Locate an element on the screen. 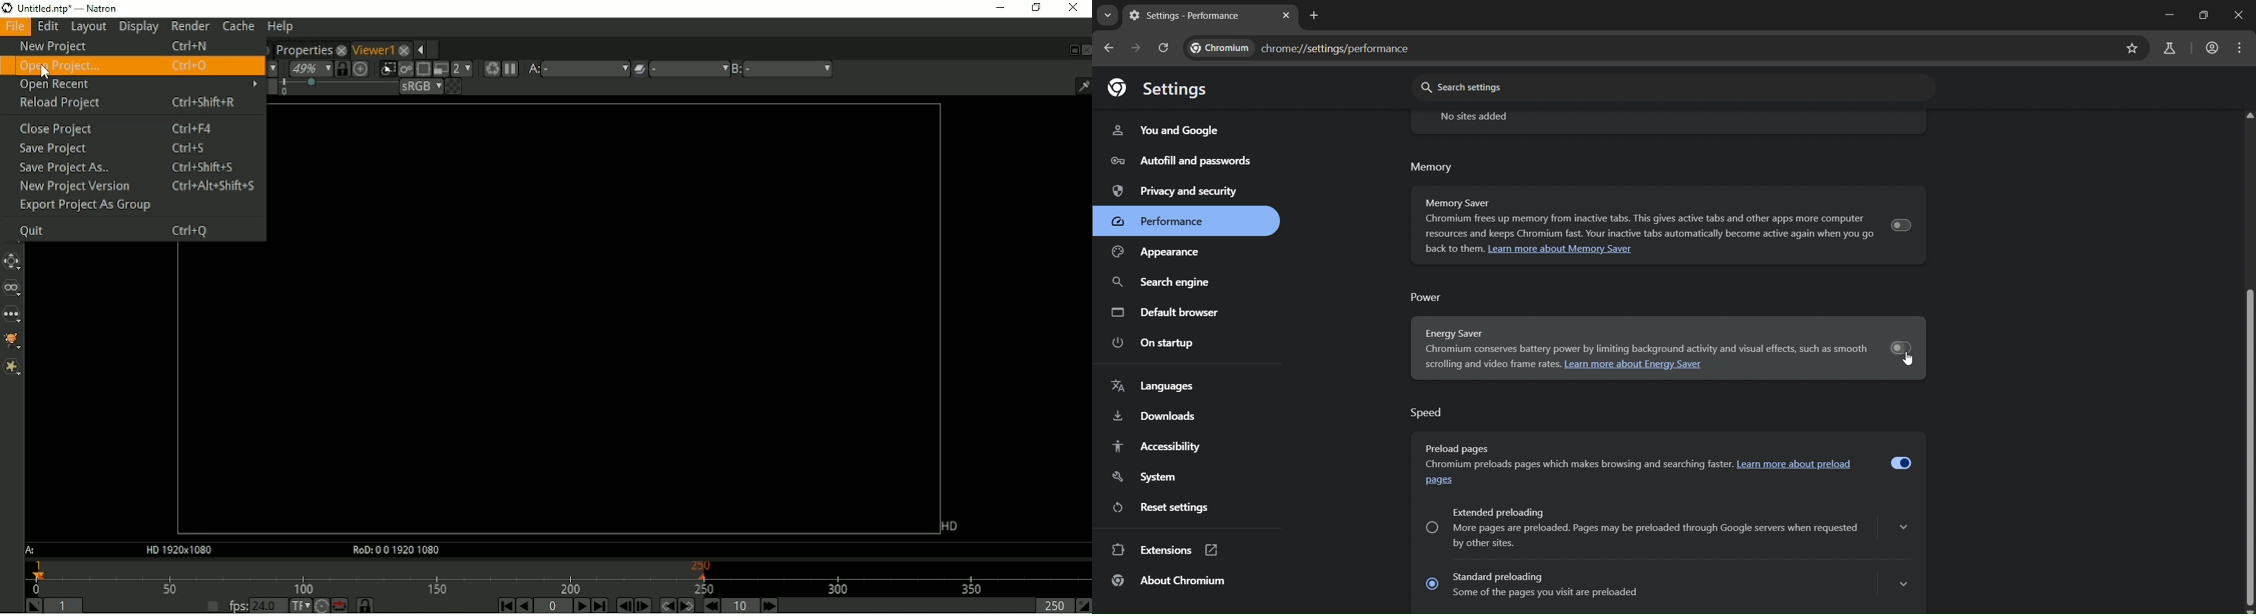 This screenshot has height=616, width=2268. restore down is located at coordinates (2204, 15).